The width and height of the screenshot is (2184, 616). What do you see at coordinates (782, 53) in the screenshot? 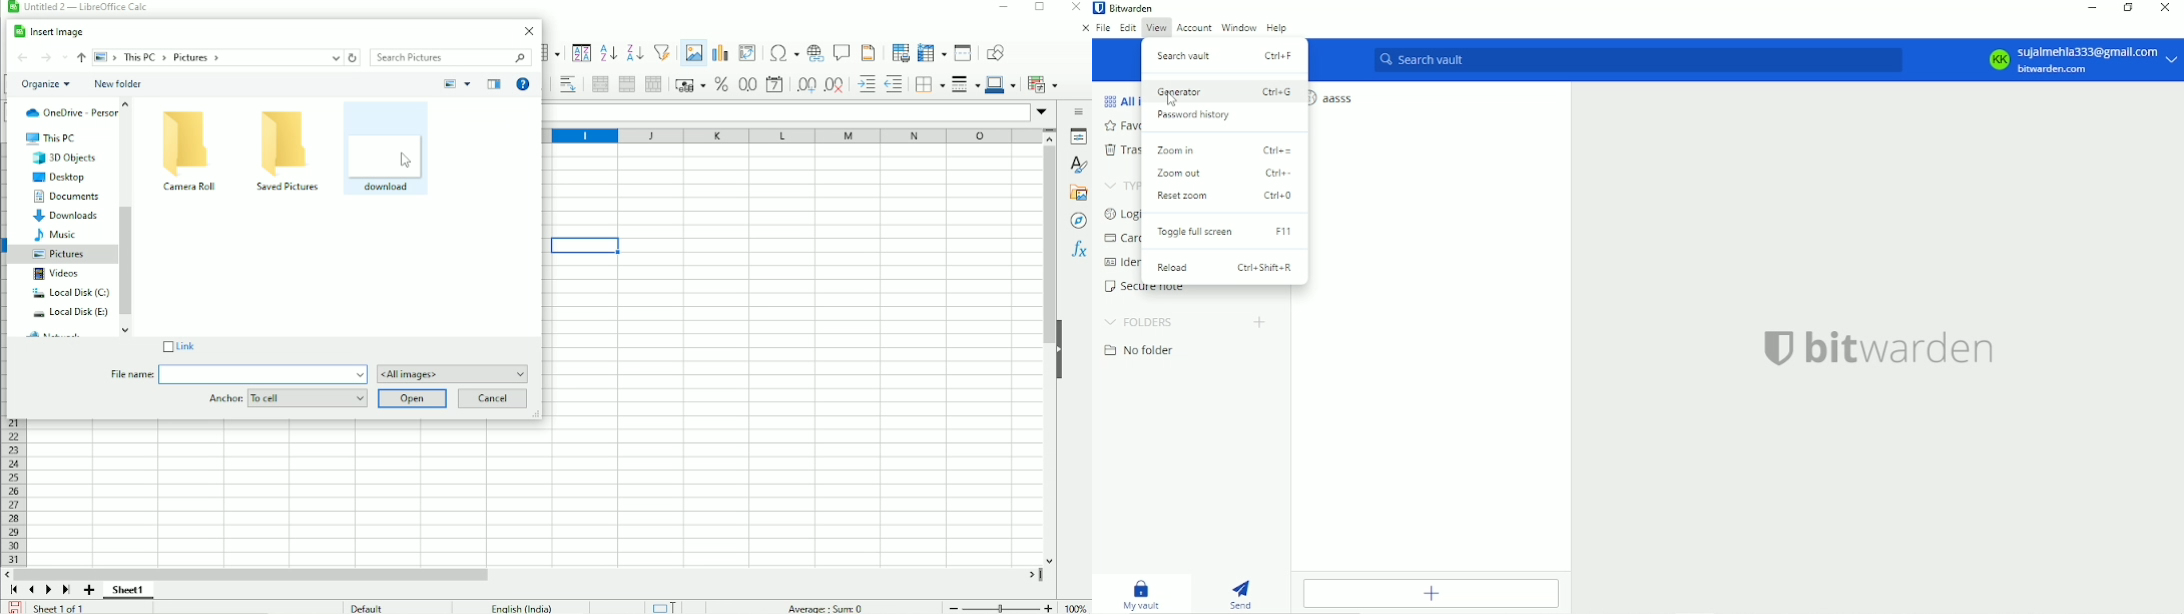
I see `Insert special characters` at bounding box center [782, 53].